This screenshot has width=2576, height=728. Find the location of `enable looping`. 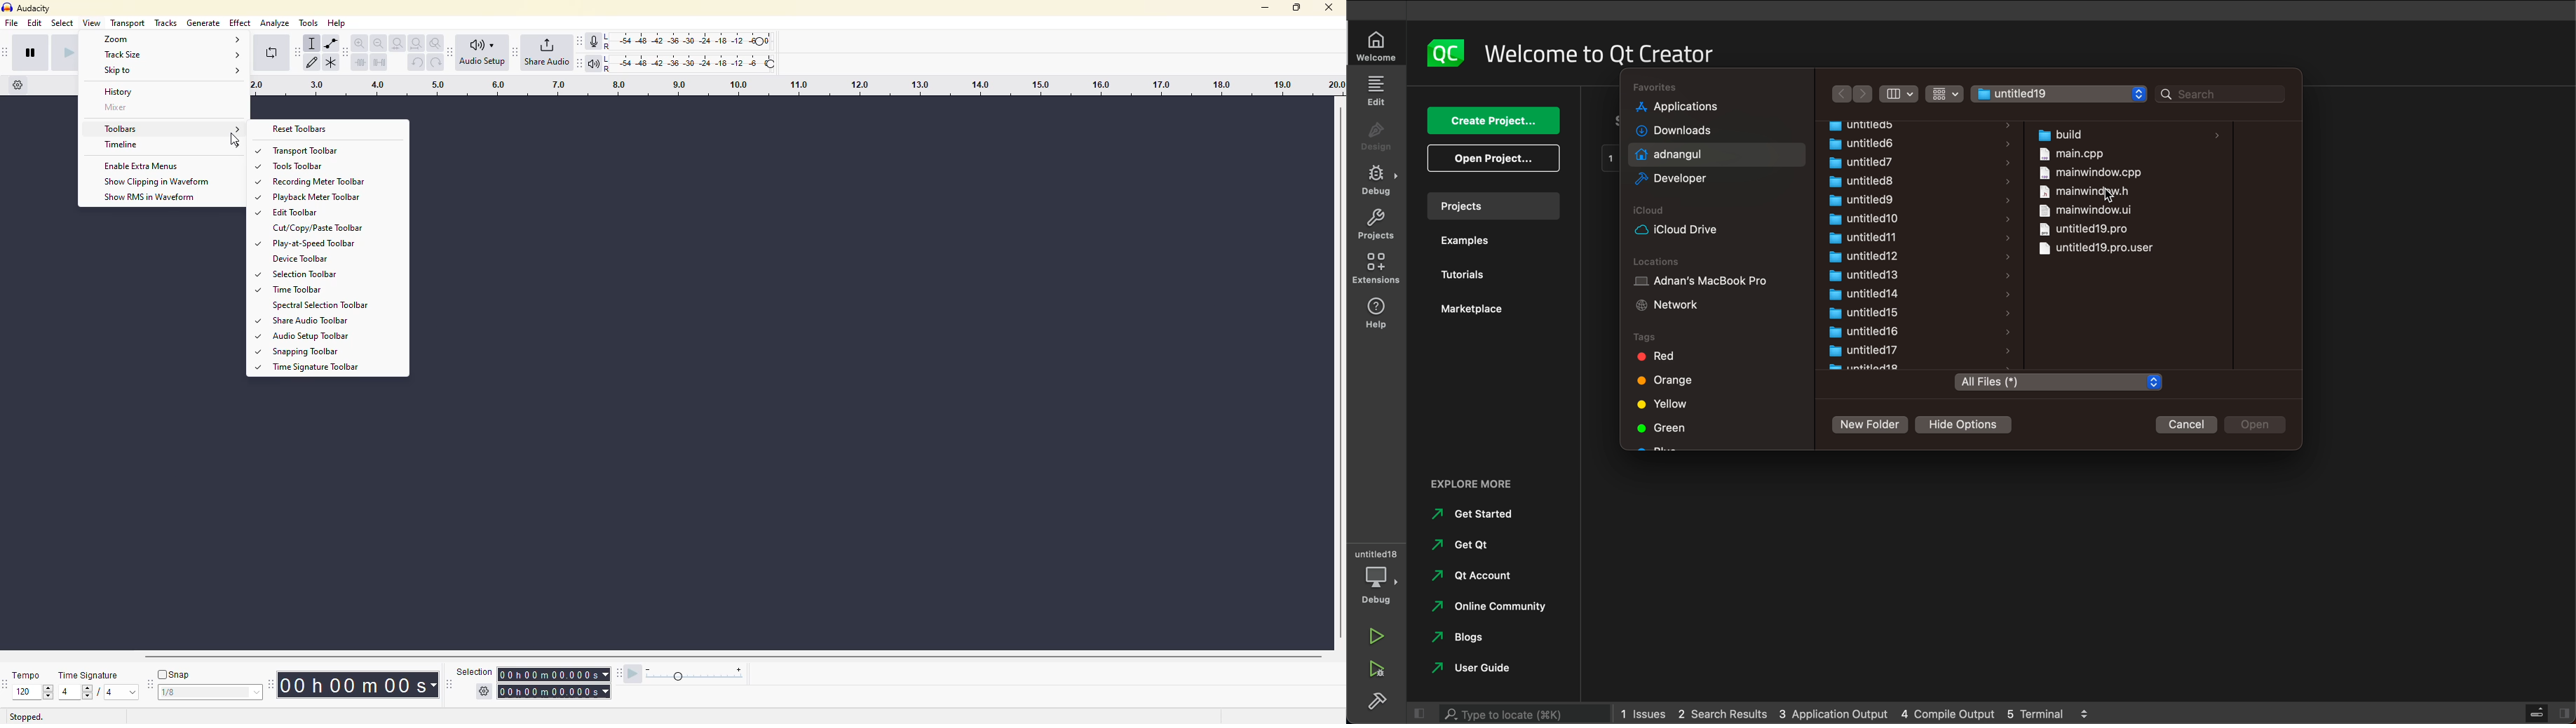

enable looping is located at coordinates (270, 52).